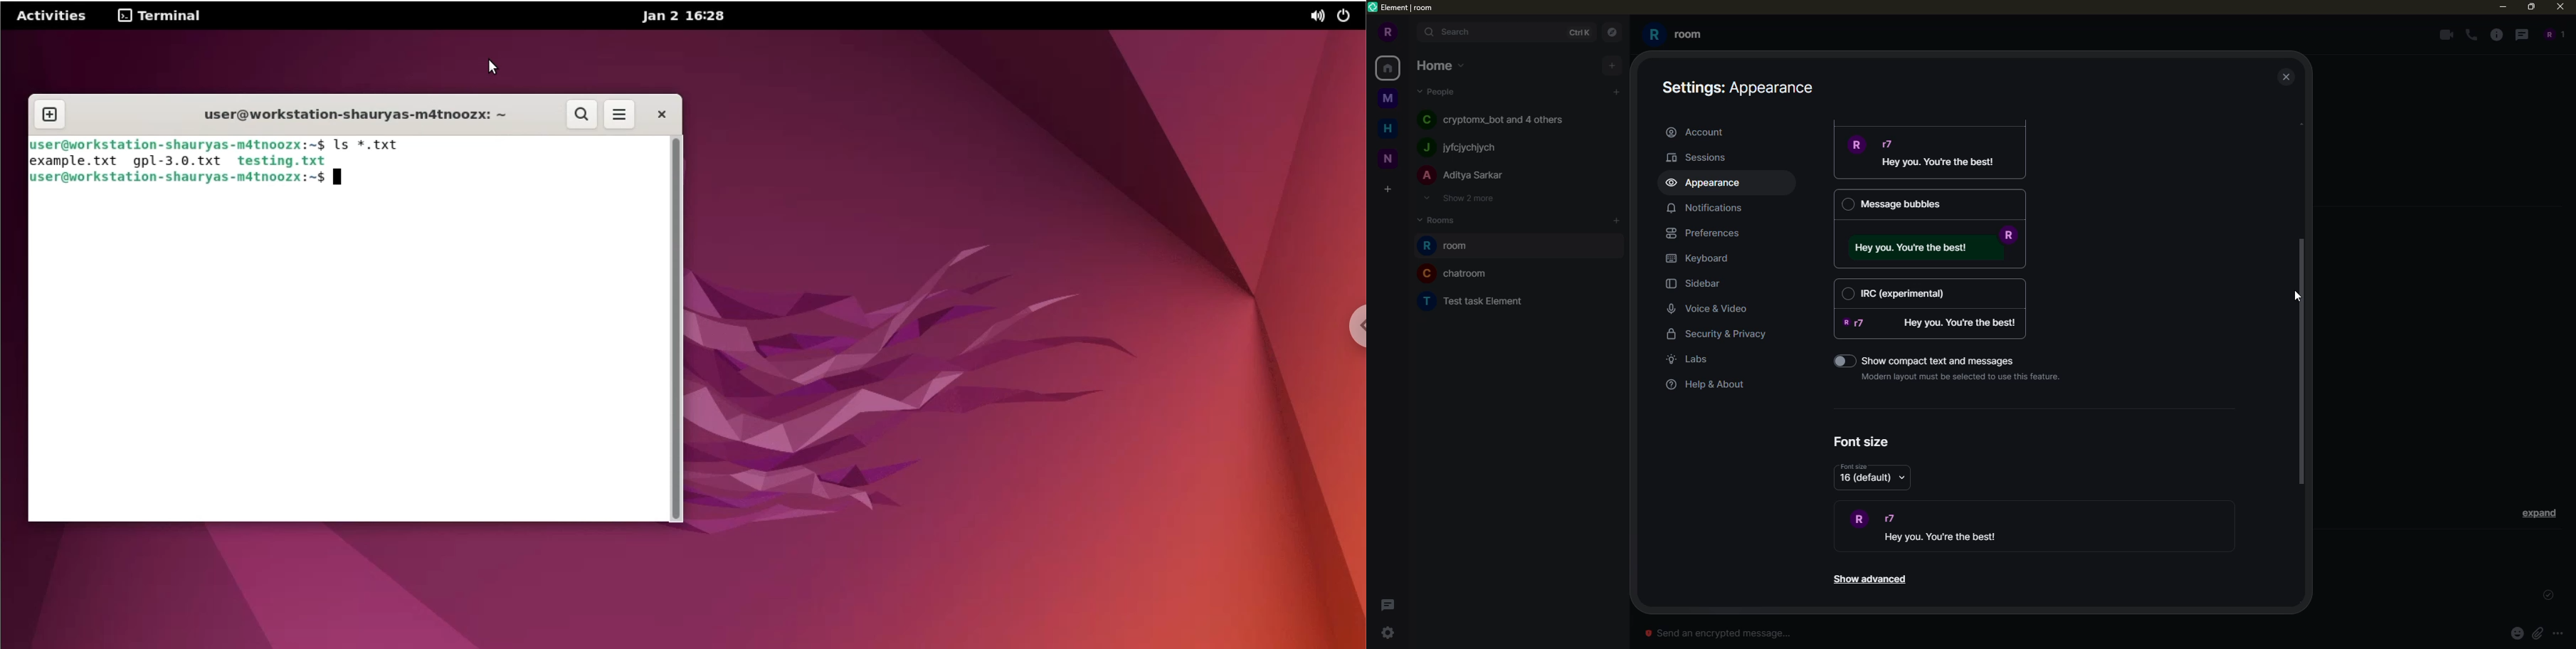  Describe the element at coordinates (2473, 35) in the screenshot. I see `voice call` at that location.